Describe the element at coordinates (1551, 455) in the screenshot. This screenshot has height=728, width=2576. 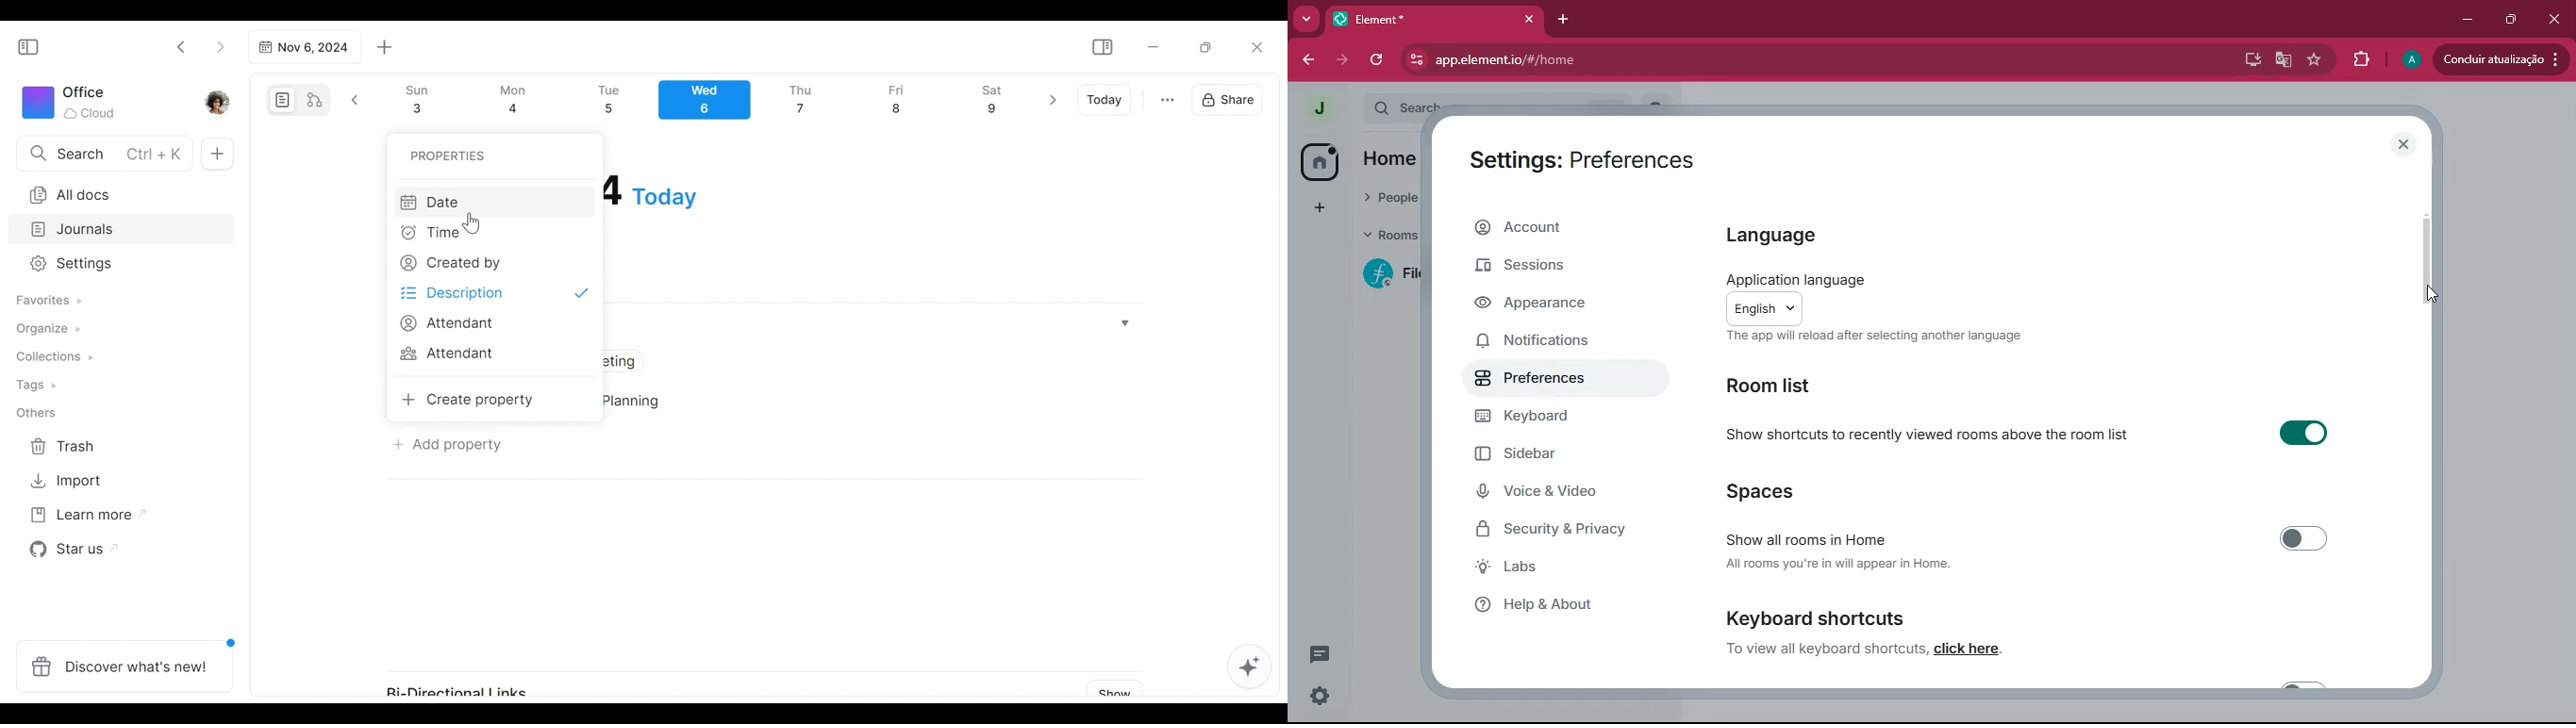
I see `sidebar` at that location.